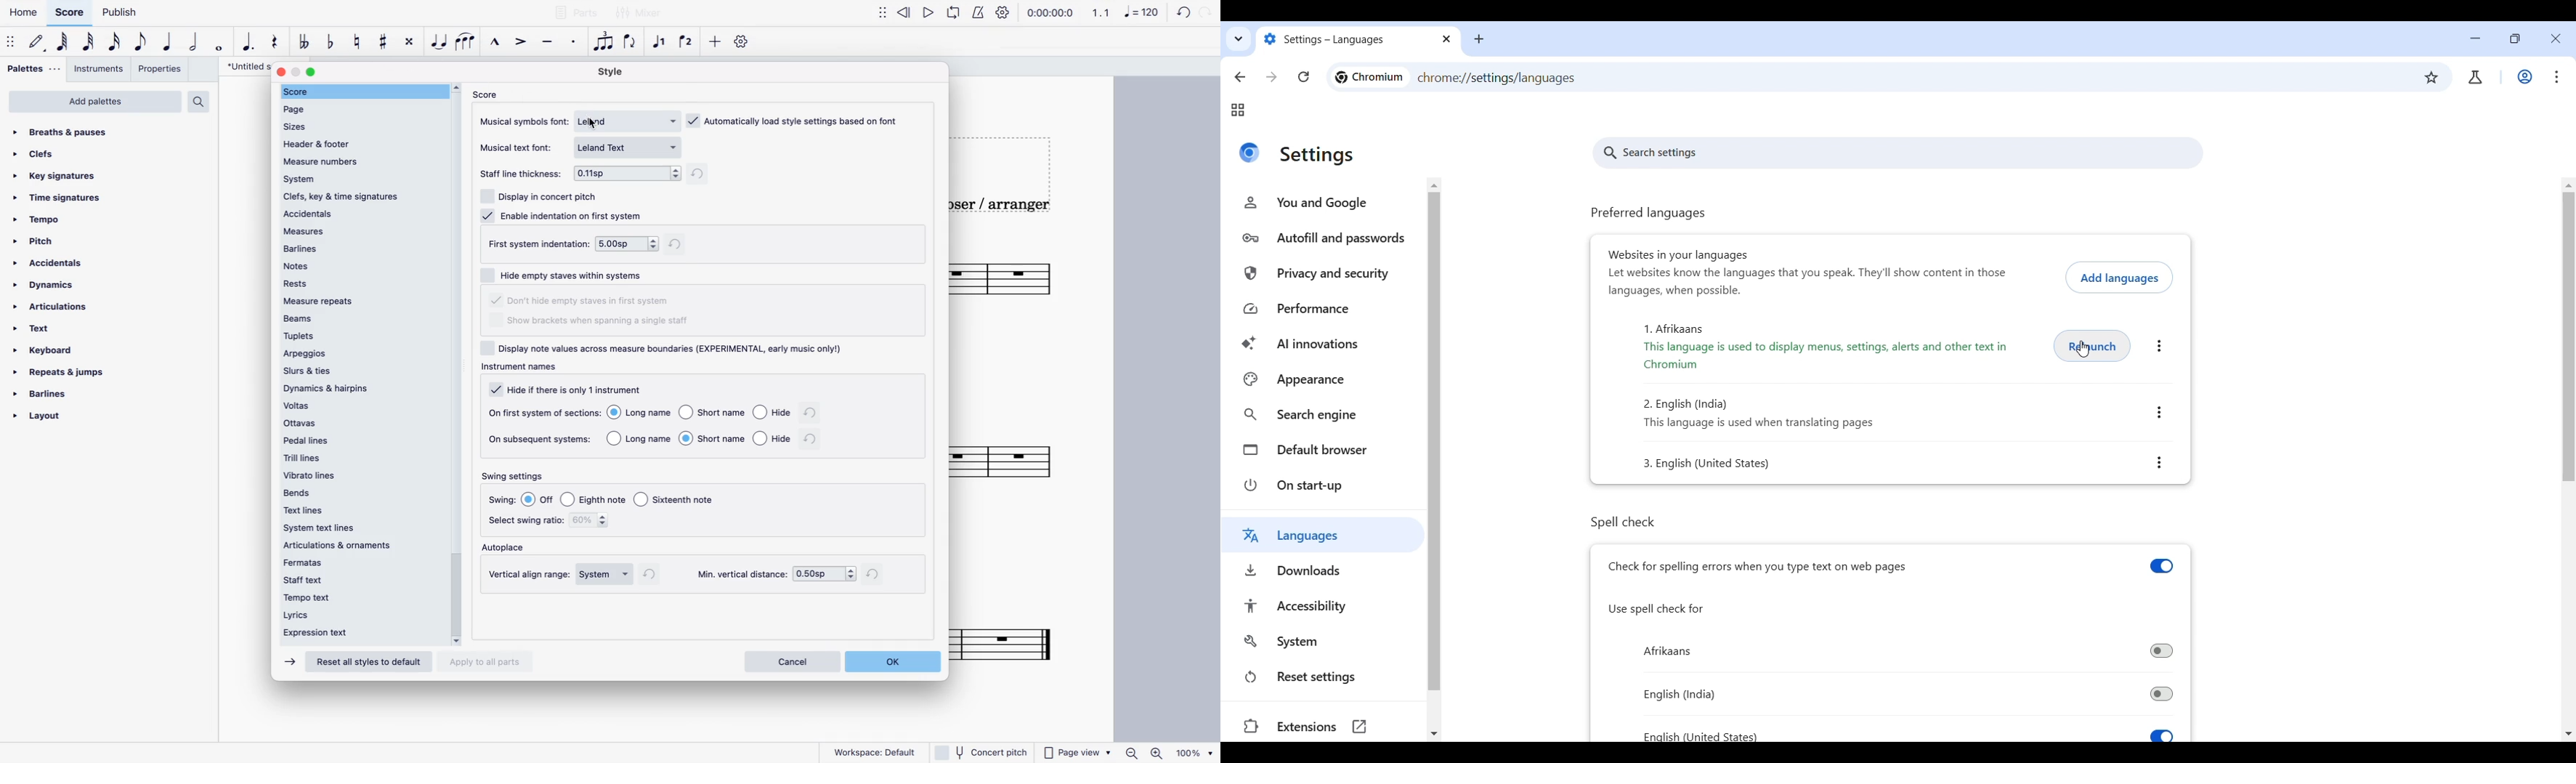 The width and height of the screenshot is (2576, 784). What do you see at coordinates (196, 47) in the screenshot?
I see `half note` at bounding box center [196, 47].